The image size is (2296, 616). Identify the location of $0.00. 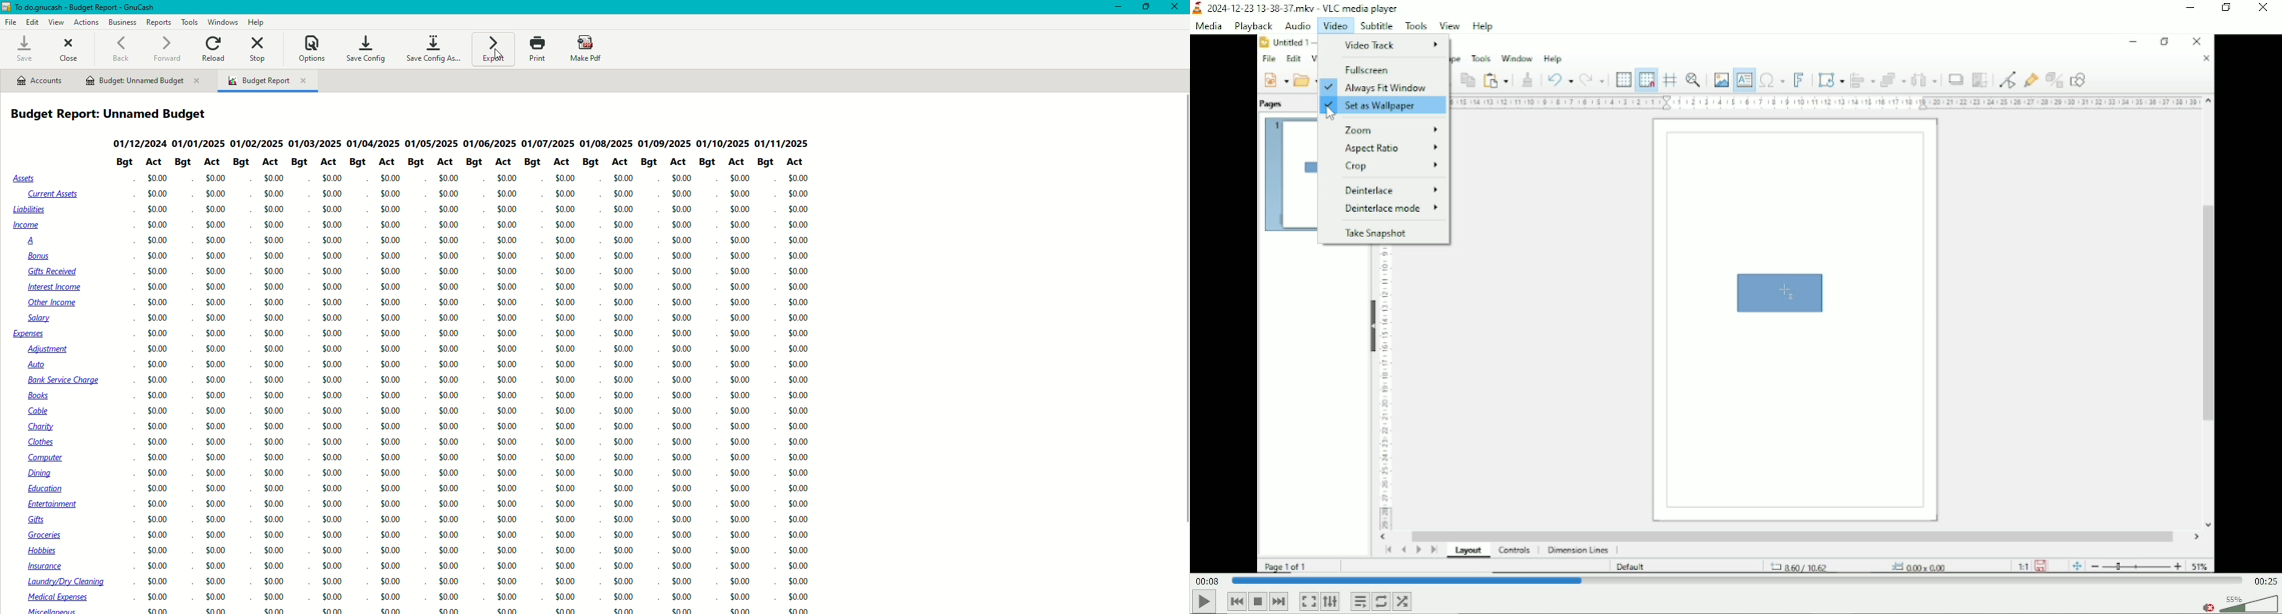
(448, 256).